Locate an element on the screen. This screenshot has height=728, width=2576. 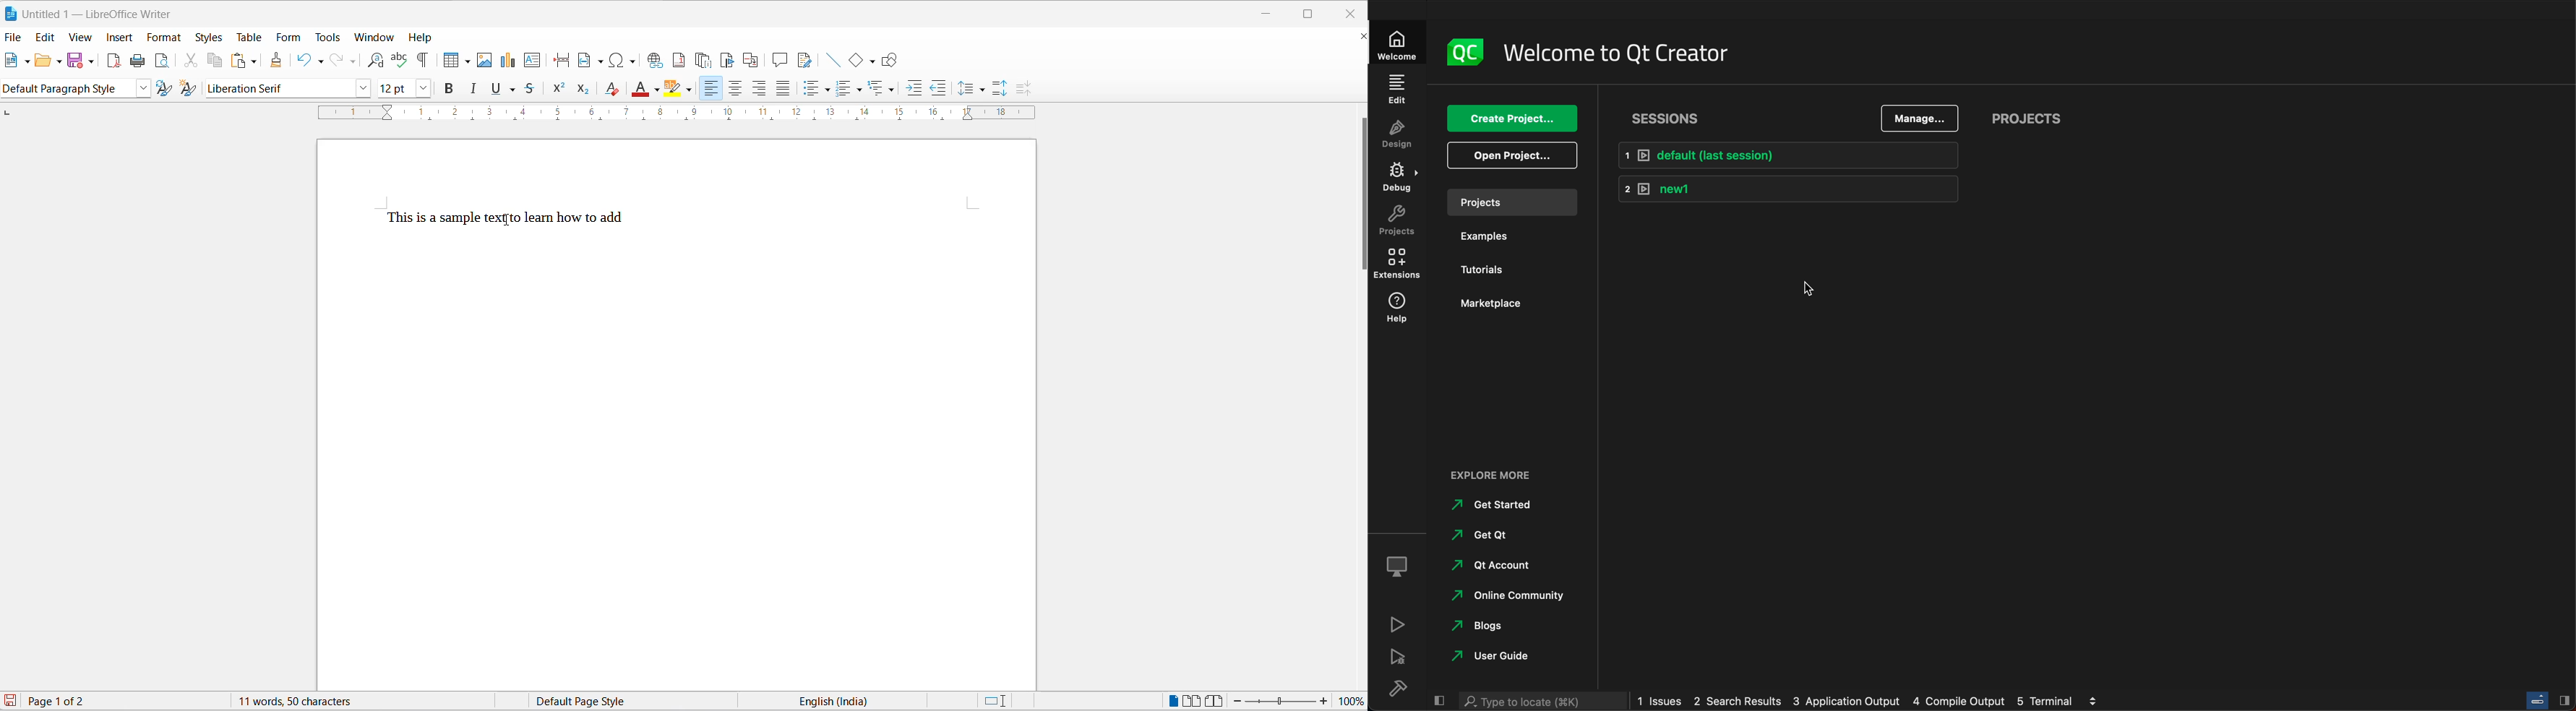
insert footnote is located at coordinates (679, 60).